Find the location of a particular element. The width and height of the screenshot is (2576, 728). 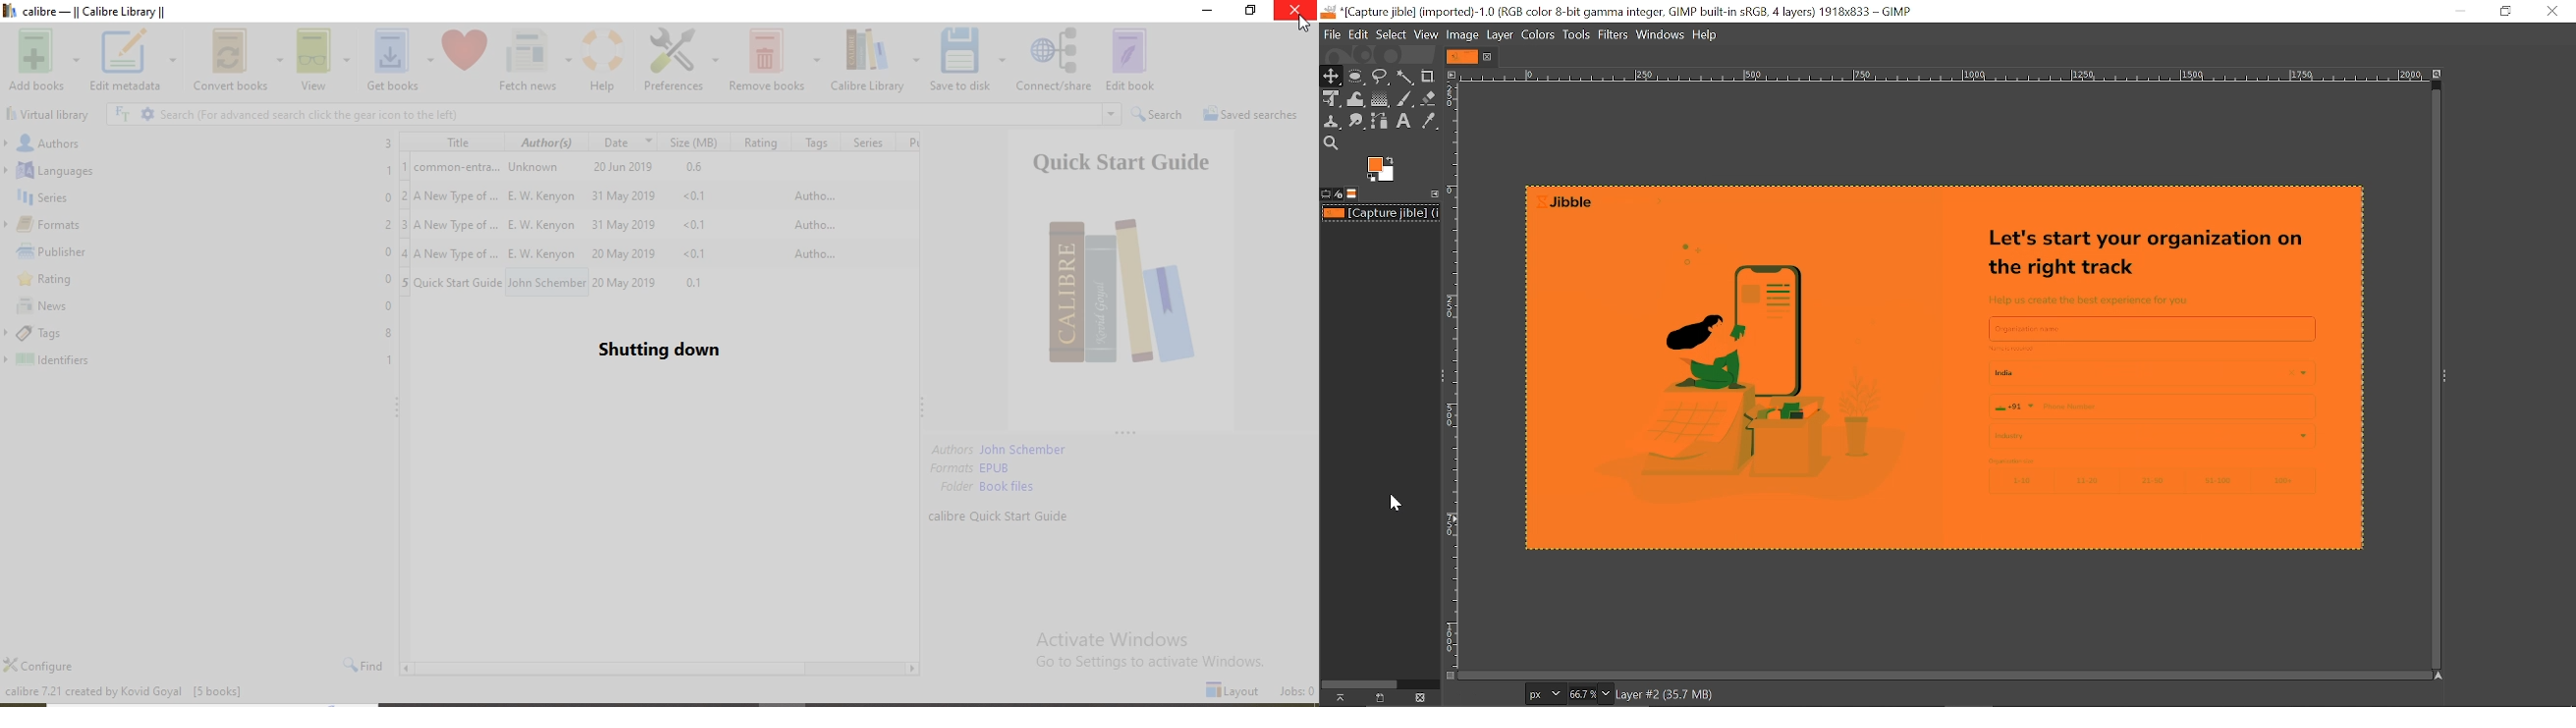

Rating is located at coordinates (200, 281).